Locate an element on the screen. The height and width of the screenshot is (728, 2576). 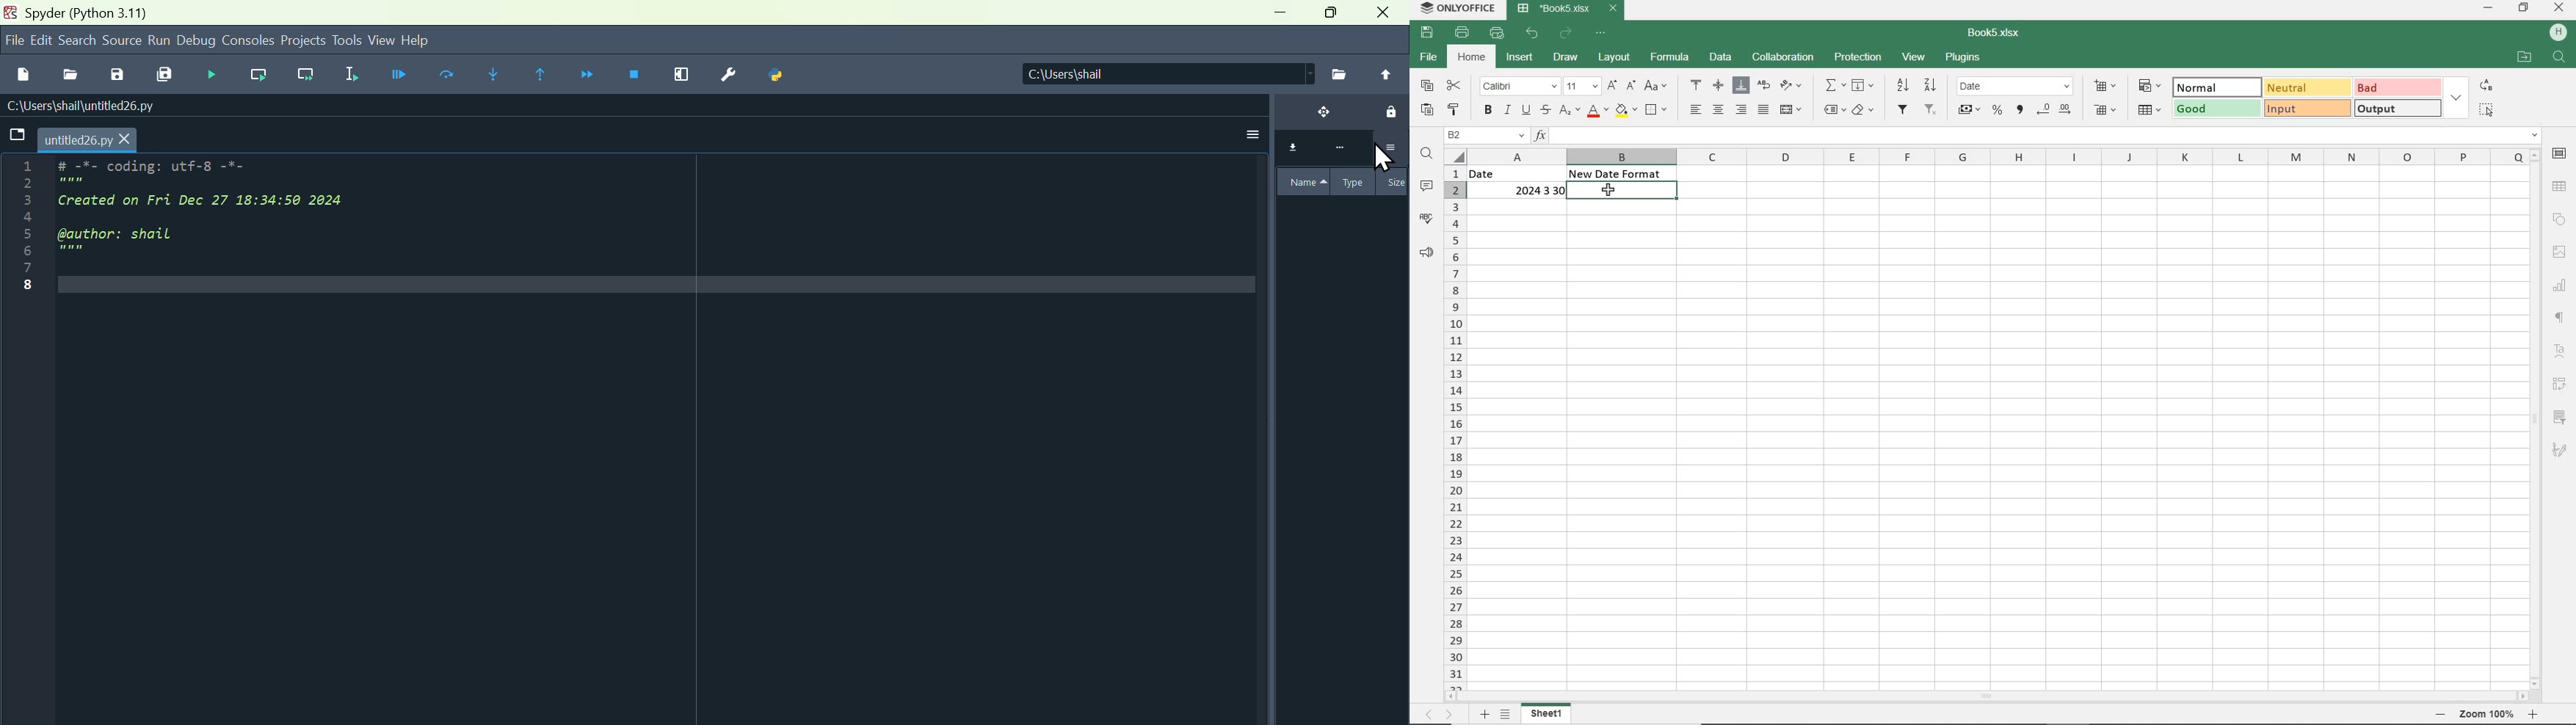
HP is located at coordinates (2557, 33).